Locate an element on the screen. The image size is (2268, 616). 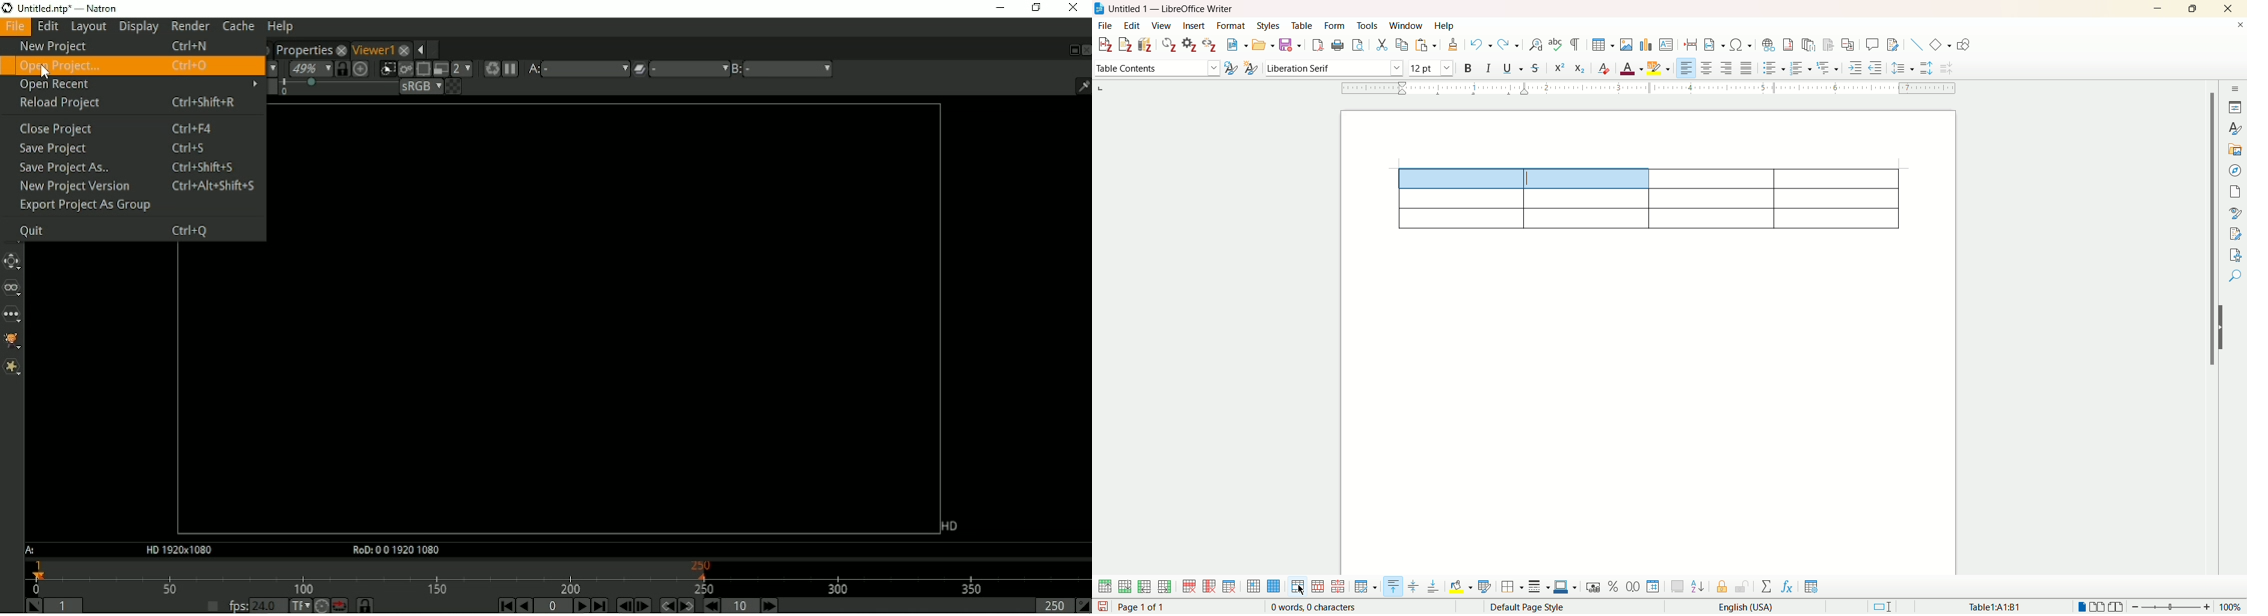
sidebar is located at coordinates (2237, 90).